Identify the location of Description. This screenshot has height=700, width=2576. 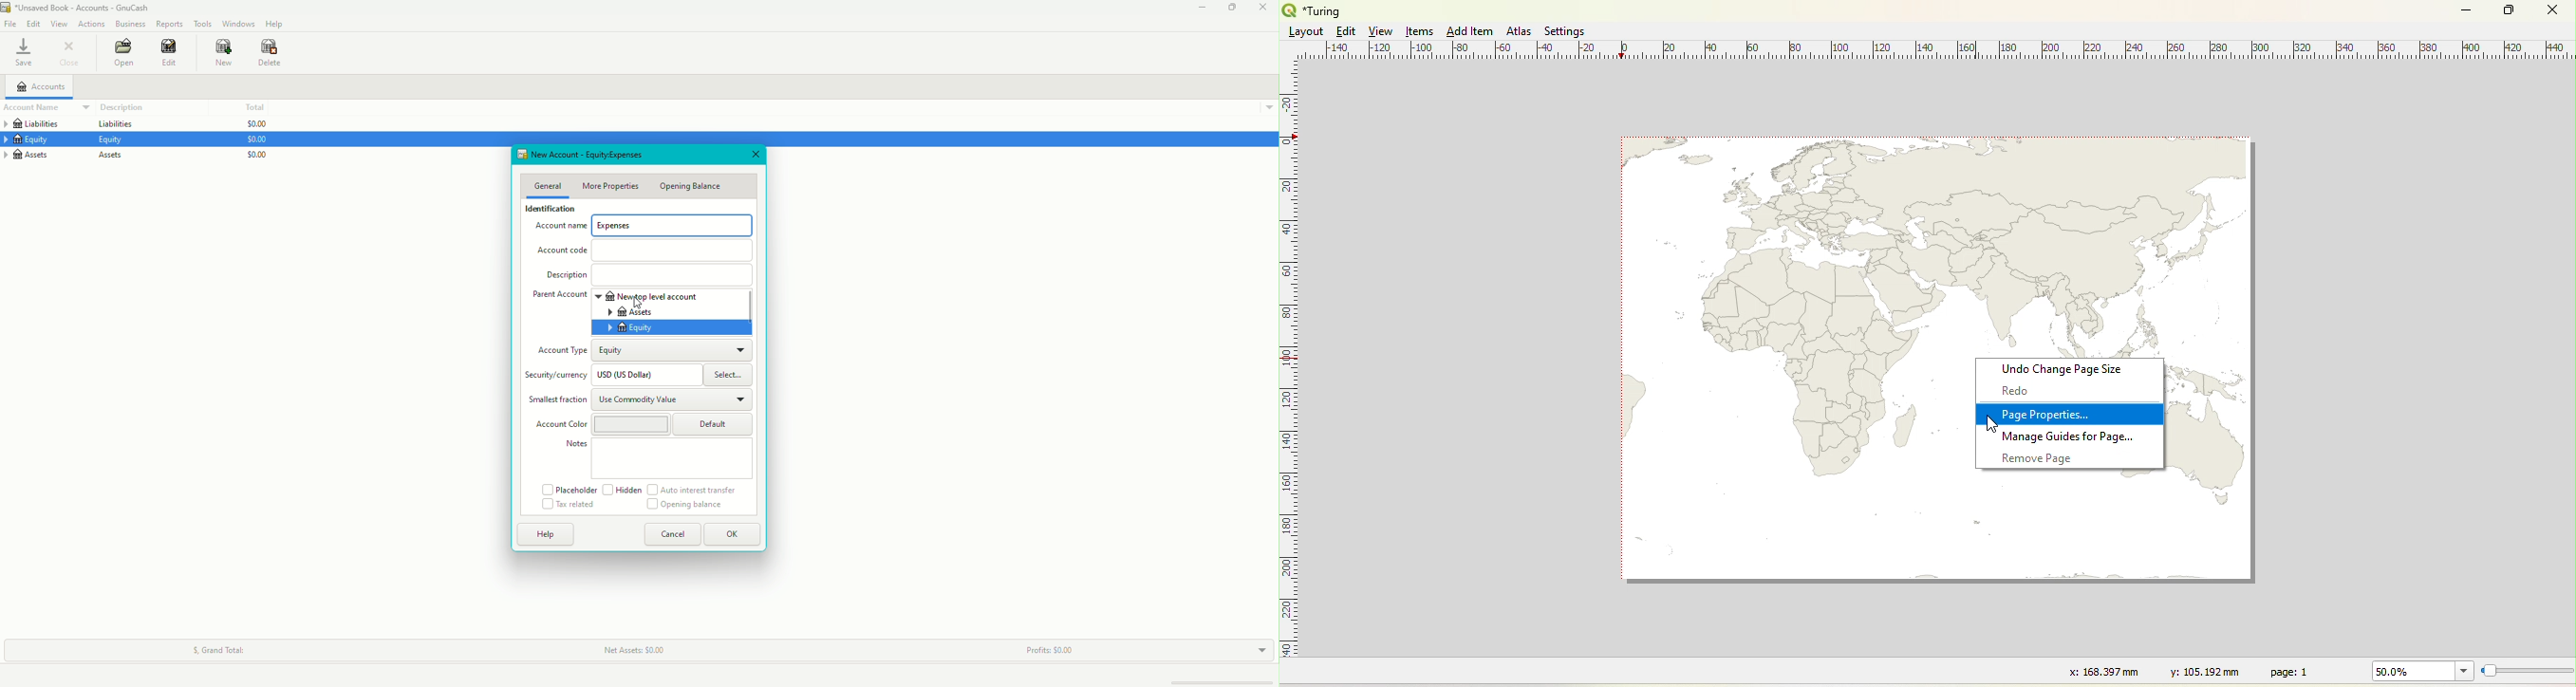
(646, 274).